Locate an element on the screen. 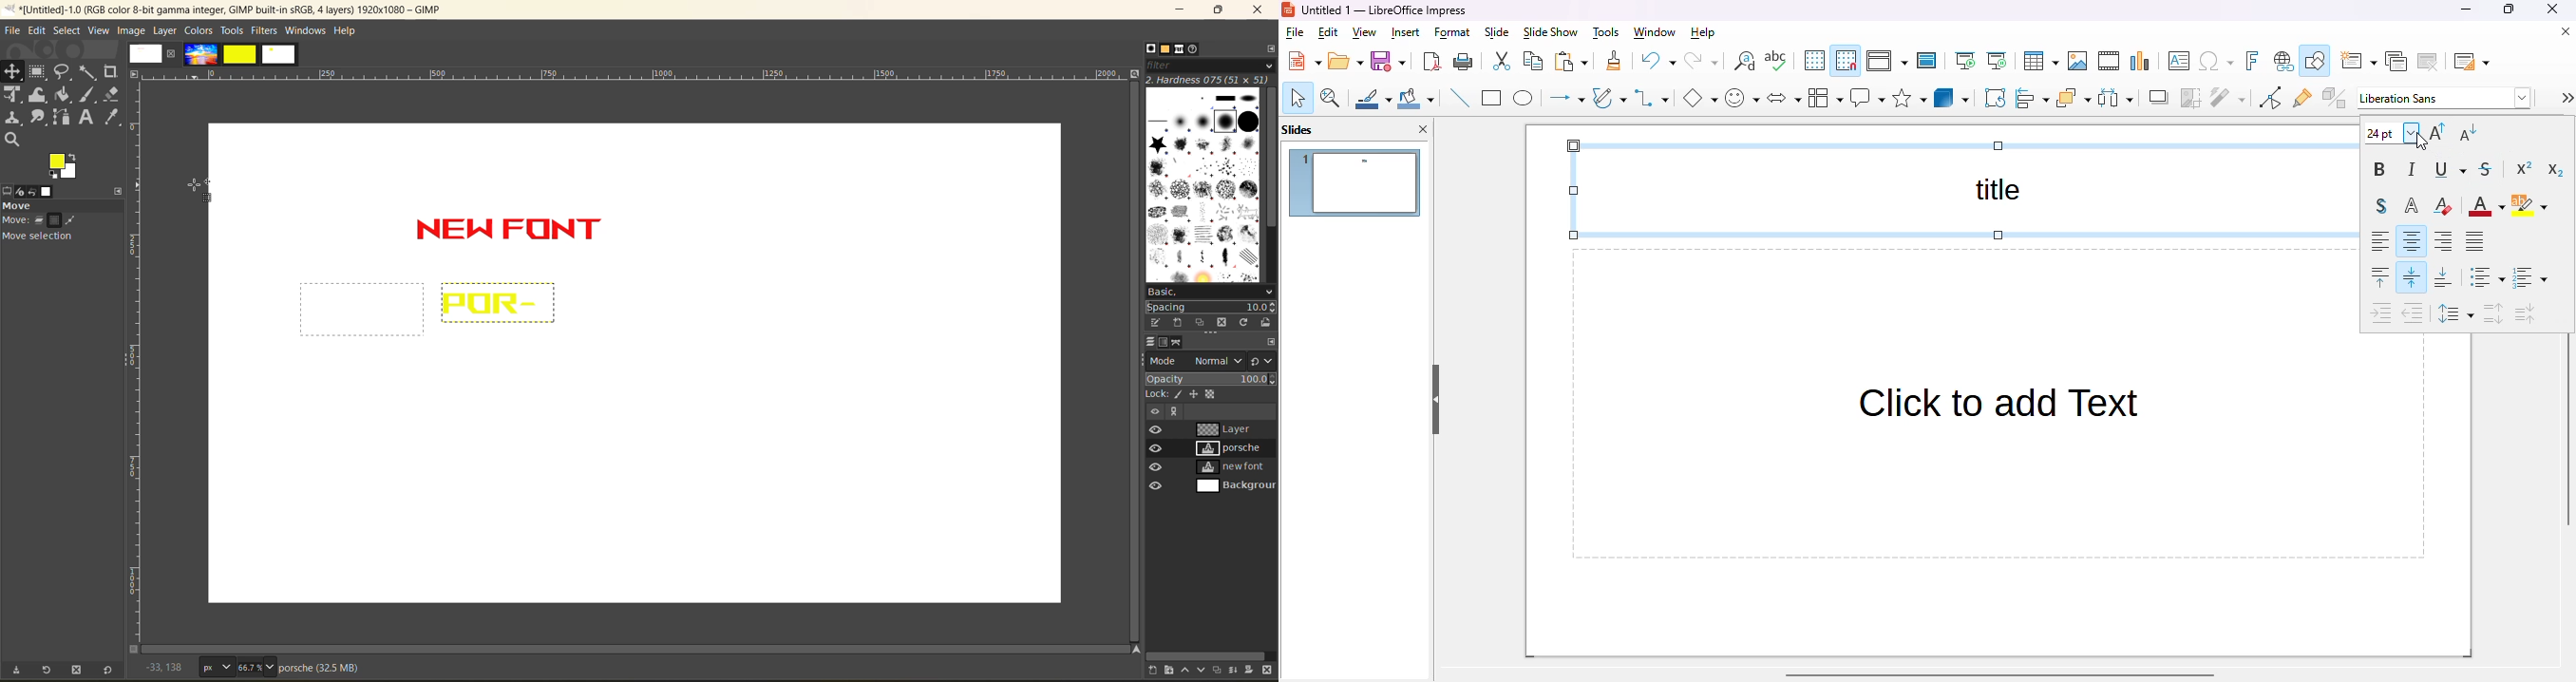  connectors is located at coordinates (1652, 98).